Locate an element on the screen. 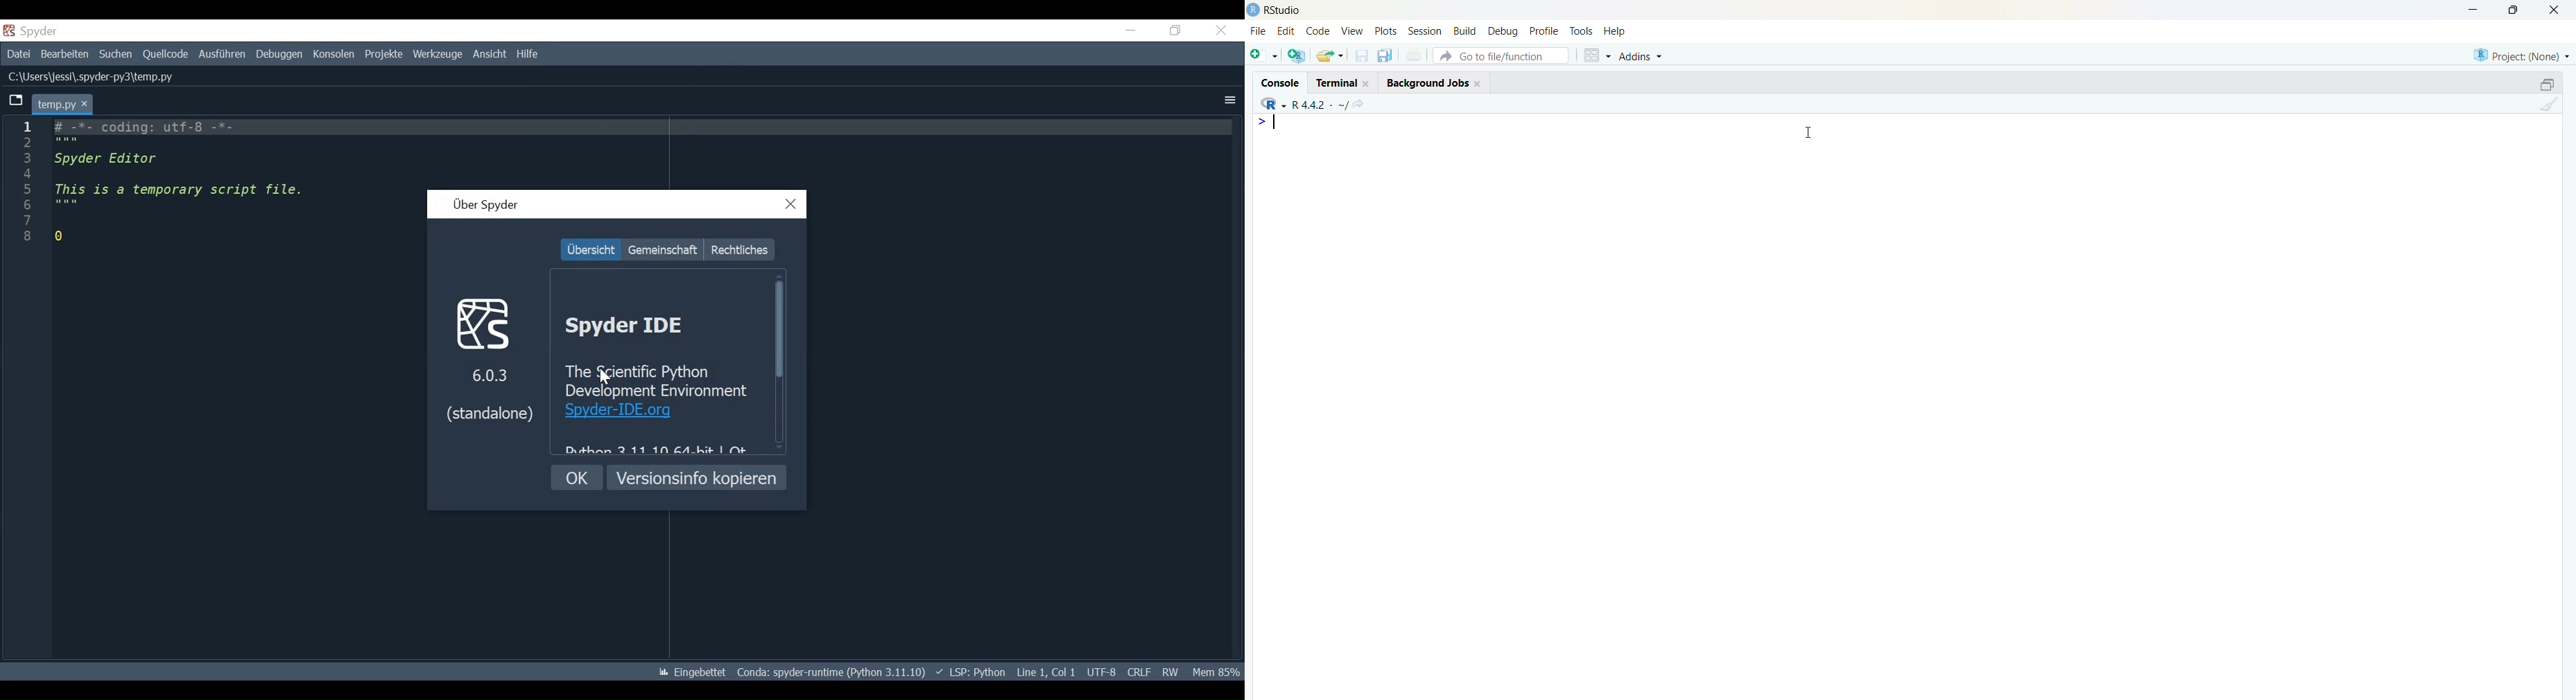  Tools is located at coordinates (437, 55).